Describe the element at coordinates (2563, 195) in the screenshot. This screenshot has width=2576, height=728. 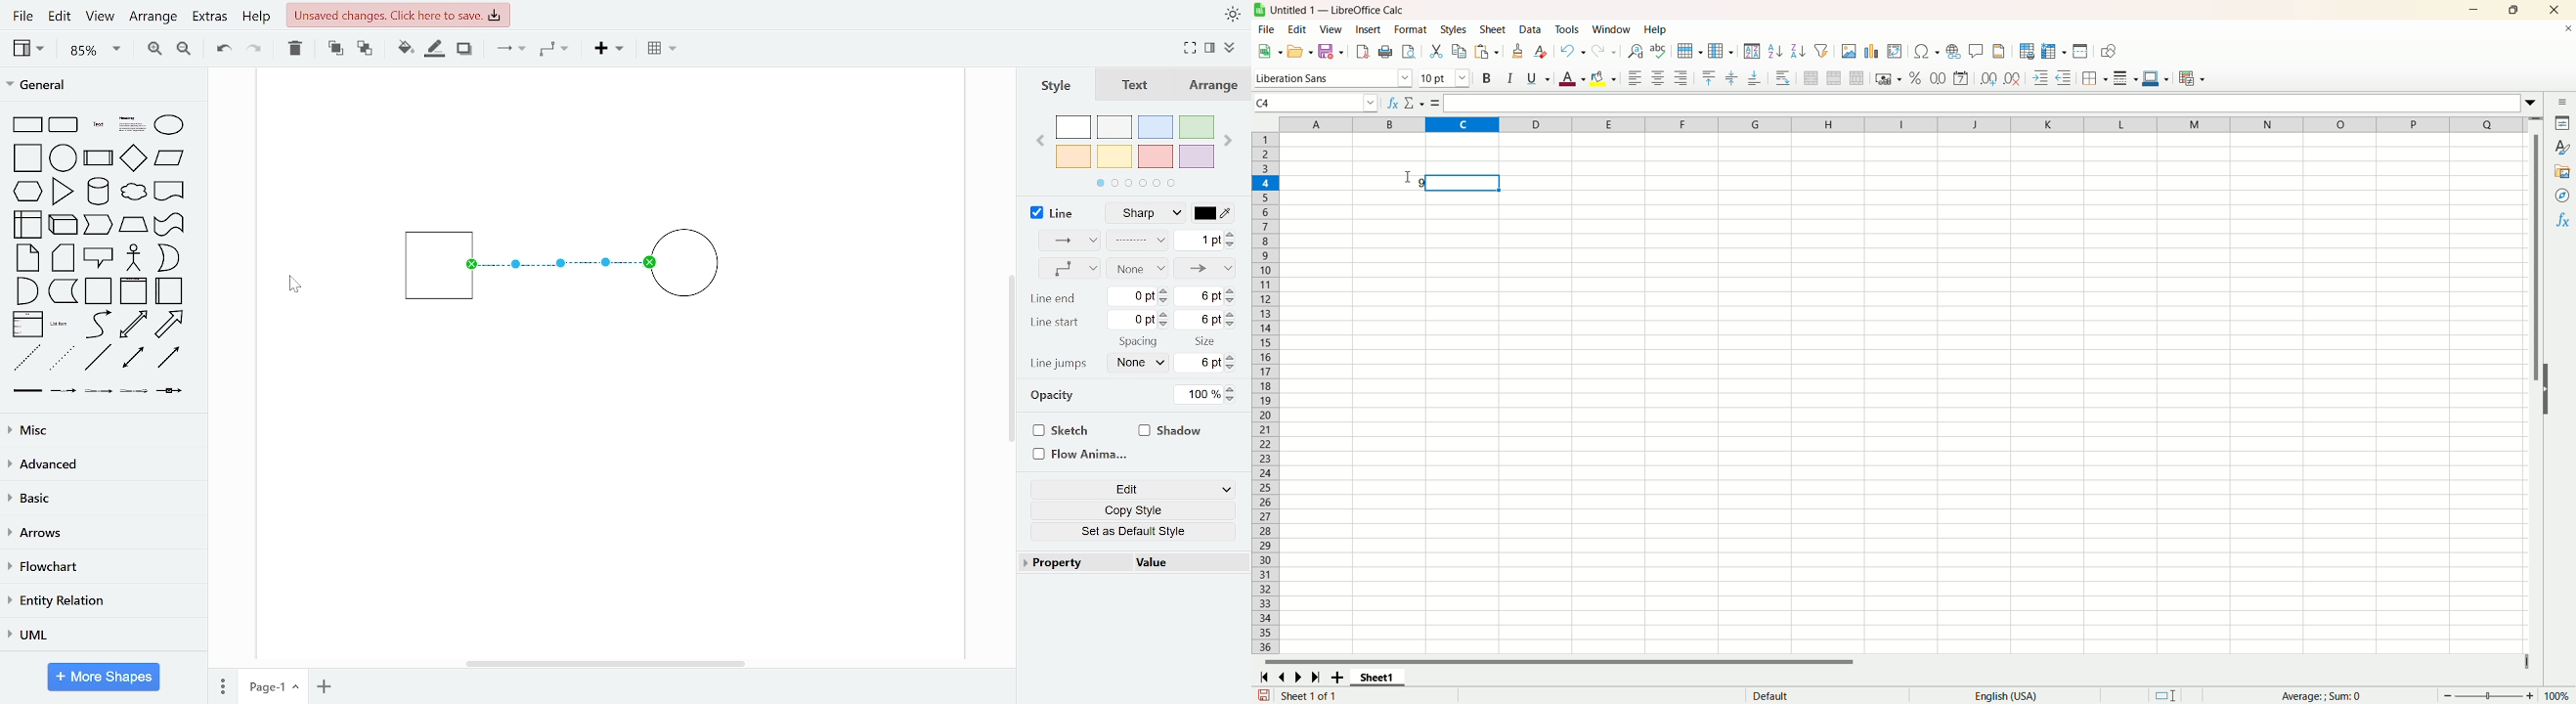
I see `navigator` at that location.